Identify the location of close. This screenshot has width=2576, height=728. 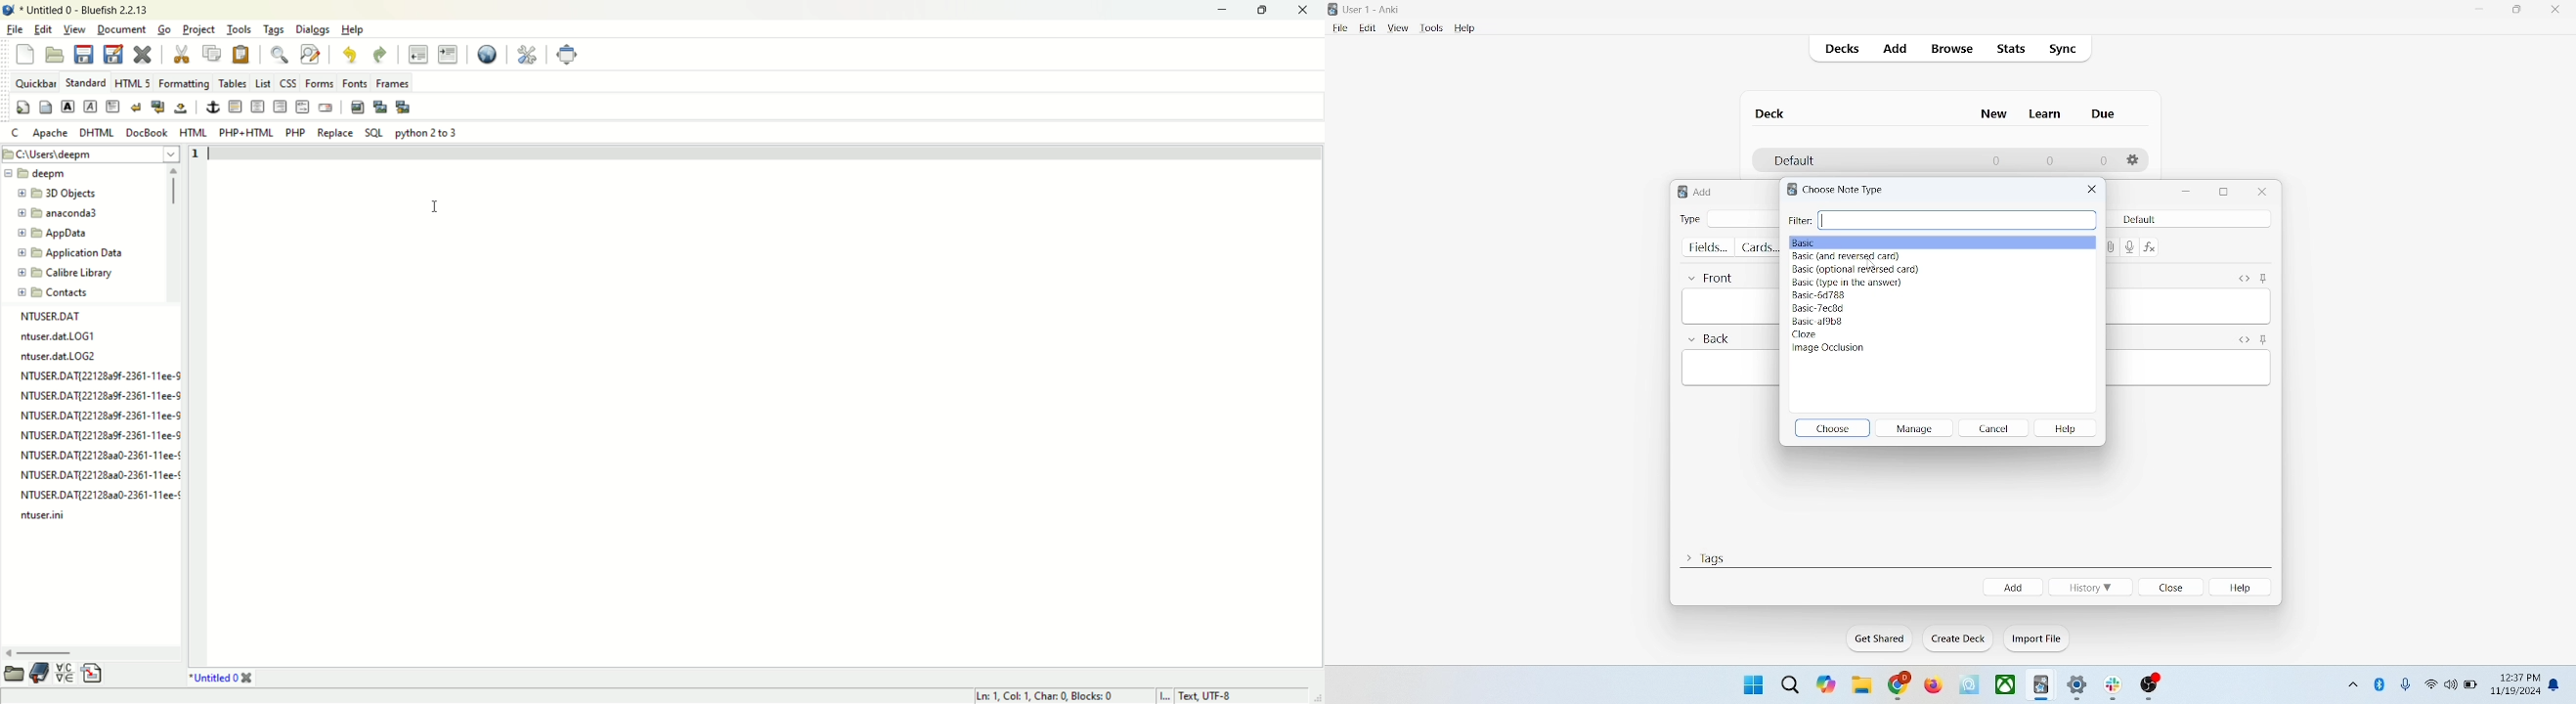
(2092, 190).